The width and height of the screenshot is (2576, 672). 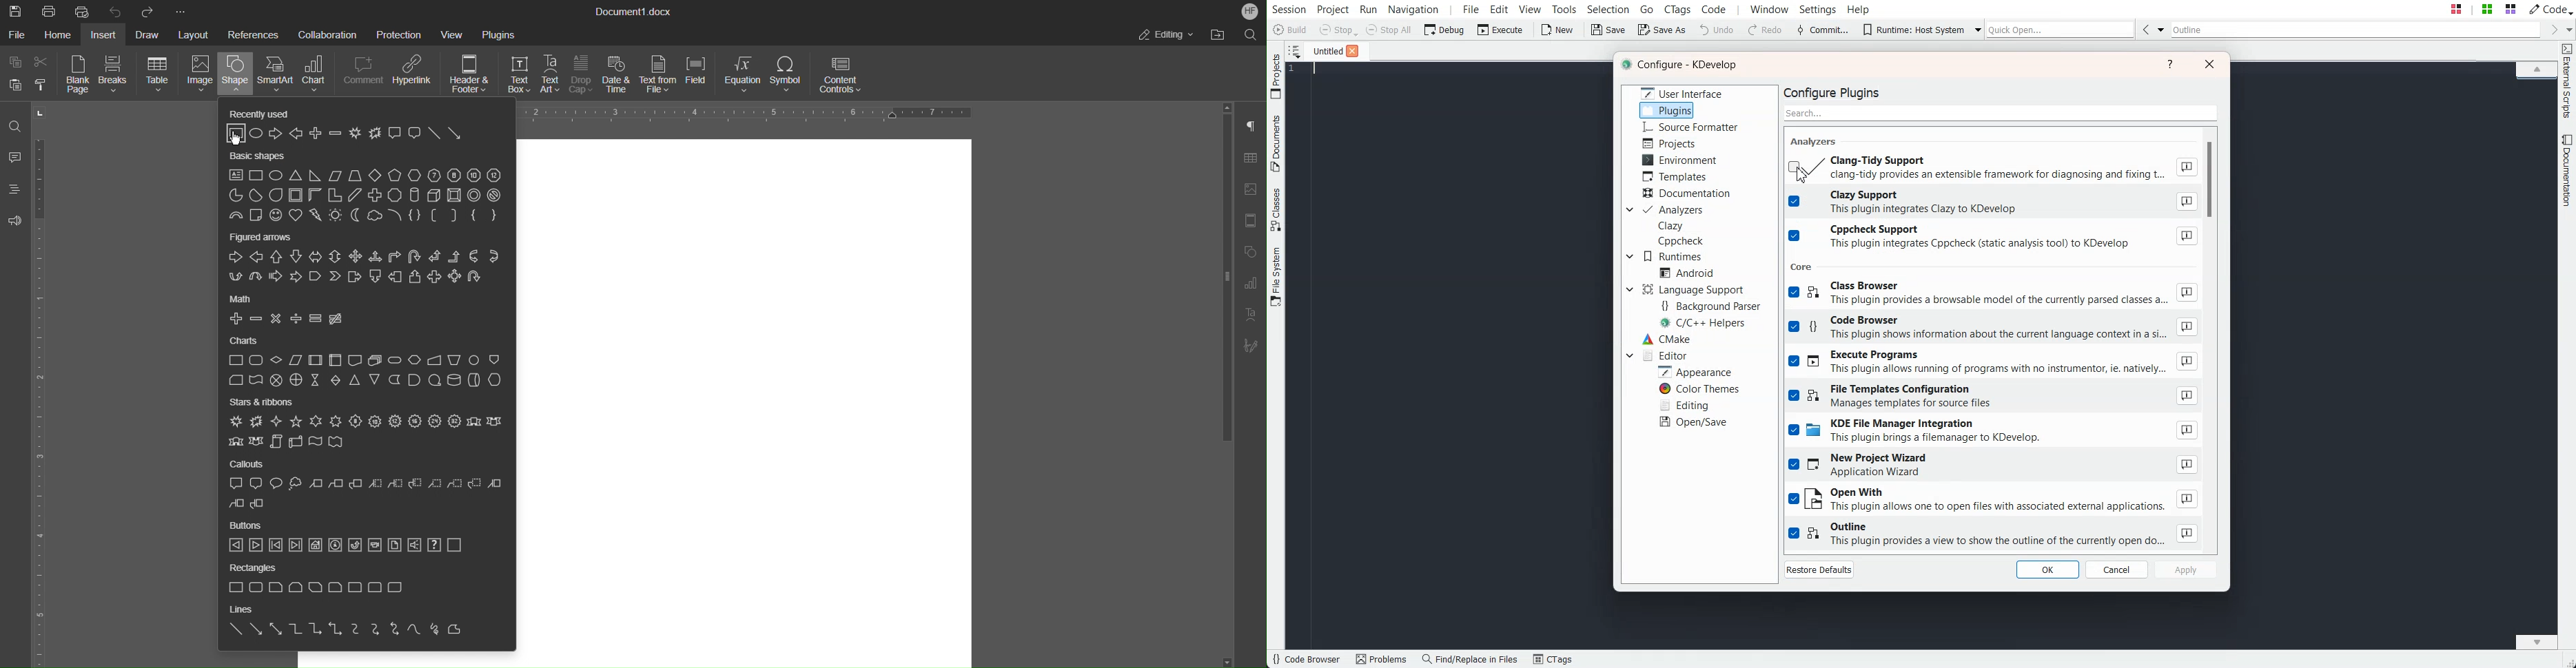 I want to click on Home, so click(x=61, y=35).